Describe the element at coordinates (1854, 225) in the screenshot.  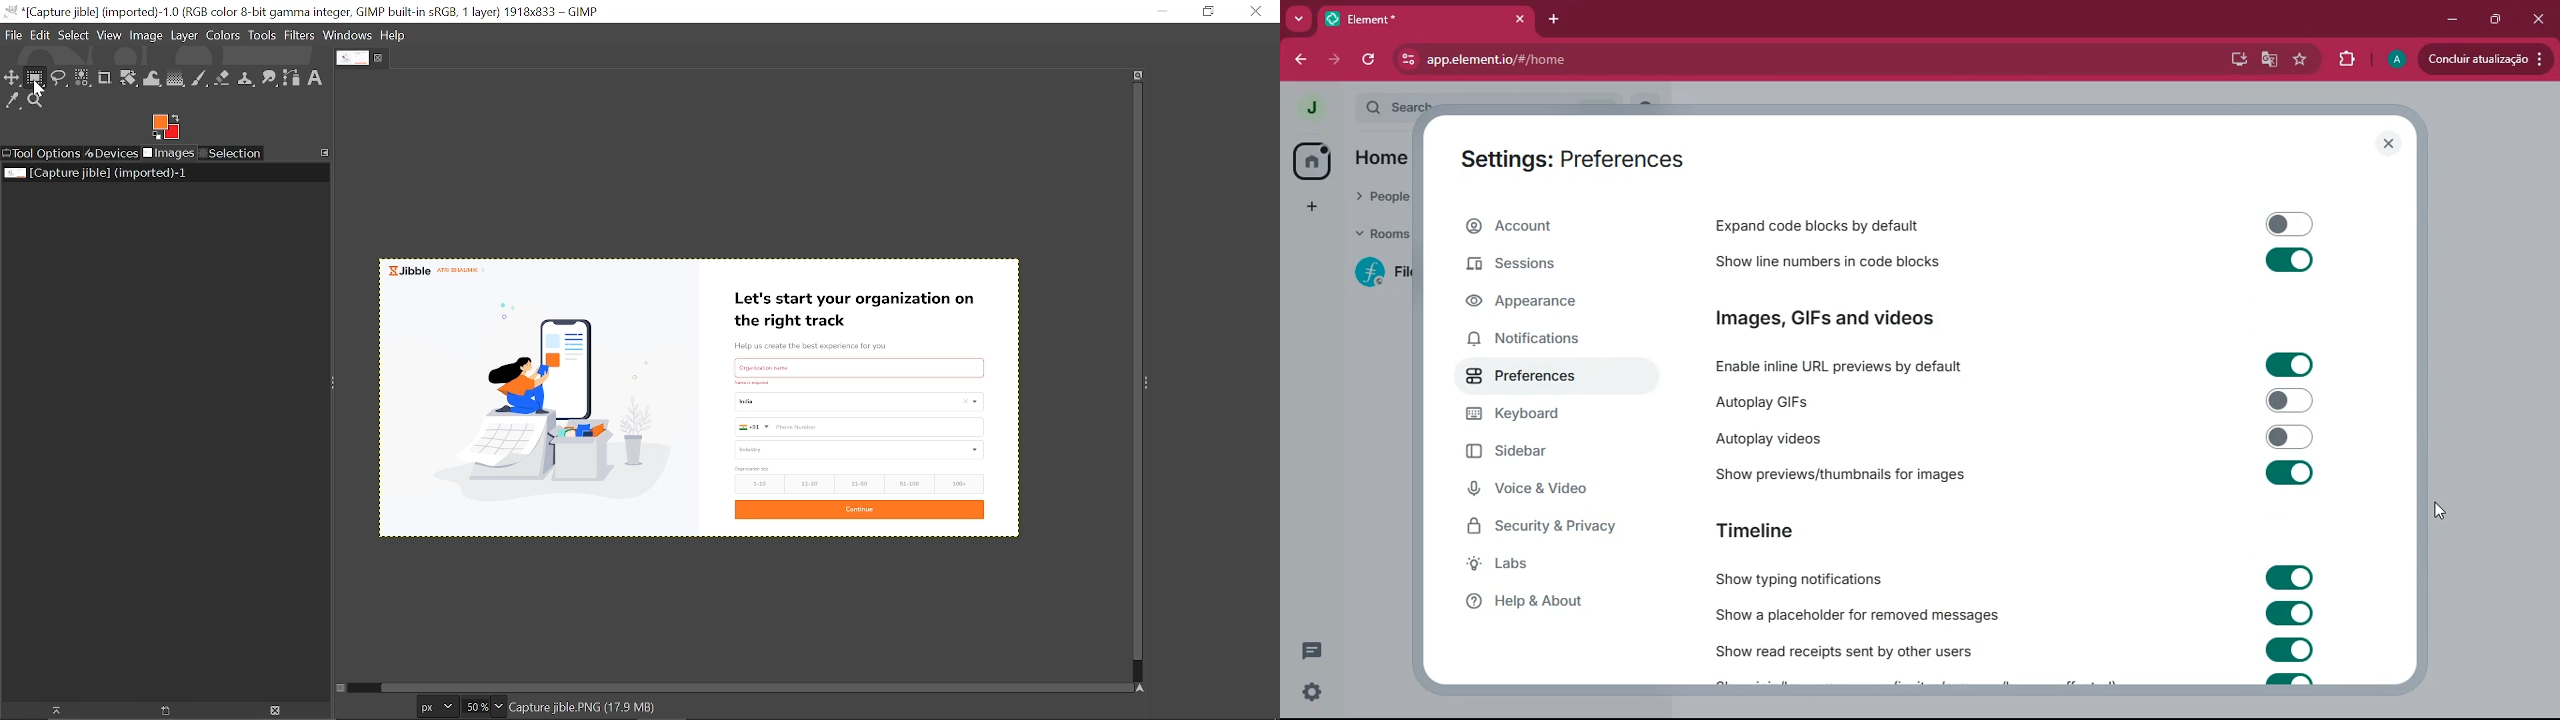
I see `expand code blocks by default` at that location.